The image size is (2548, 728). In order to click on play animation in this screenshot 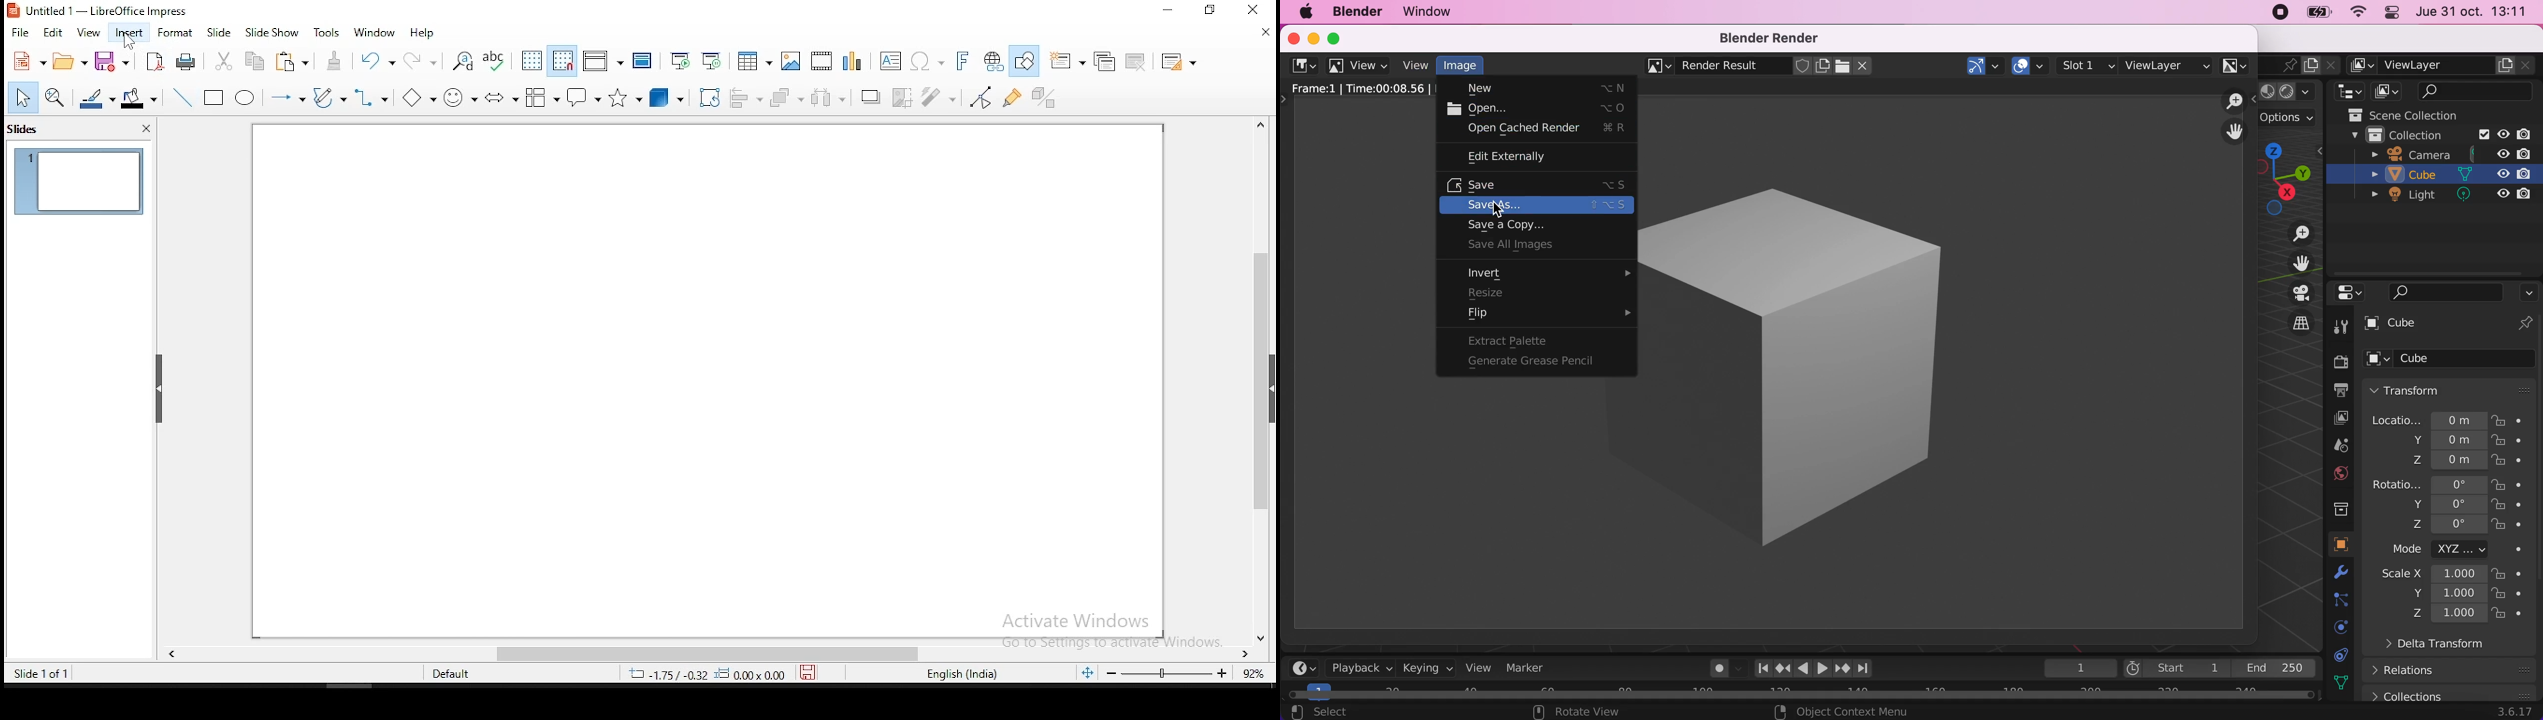, I will do `click(1822, 668)`.